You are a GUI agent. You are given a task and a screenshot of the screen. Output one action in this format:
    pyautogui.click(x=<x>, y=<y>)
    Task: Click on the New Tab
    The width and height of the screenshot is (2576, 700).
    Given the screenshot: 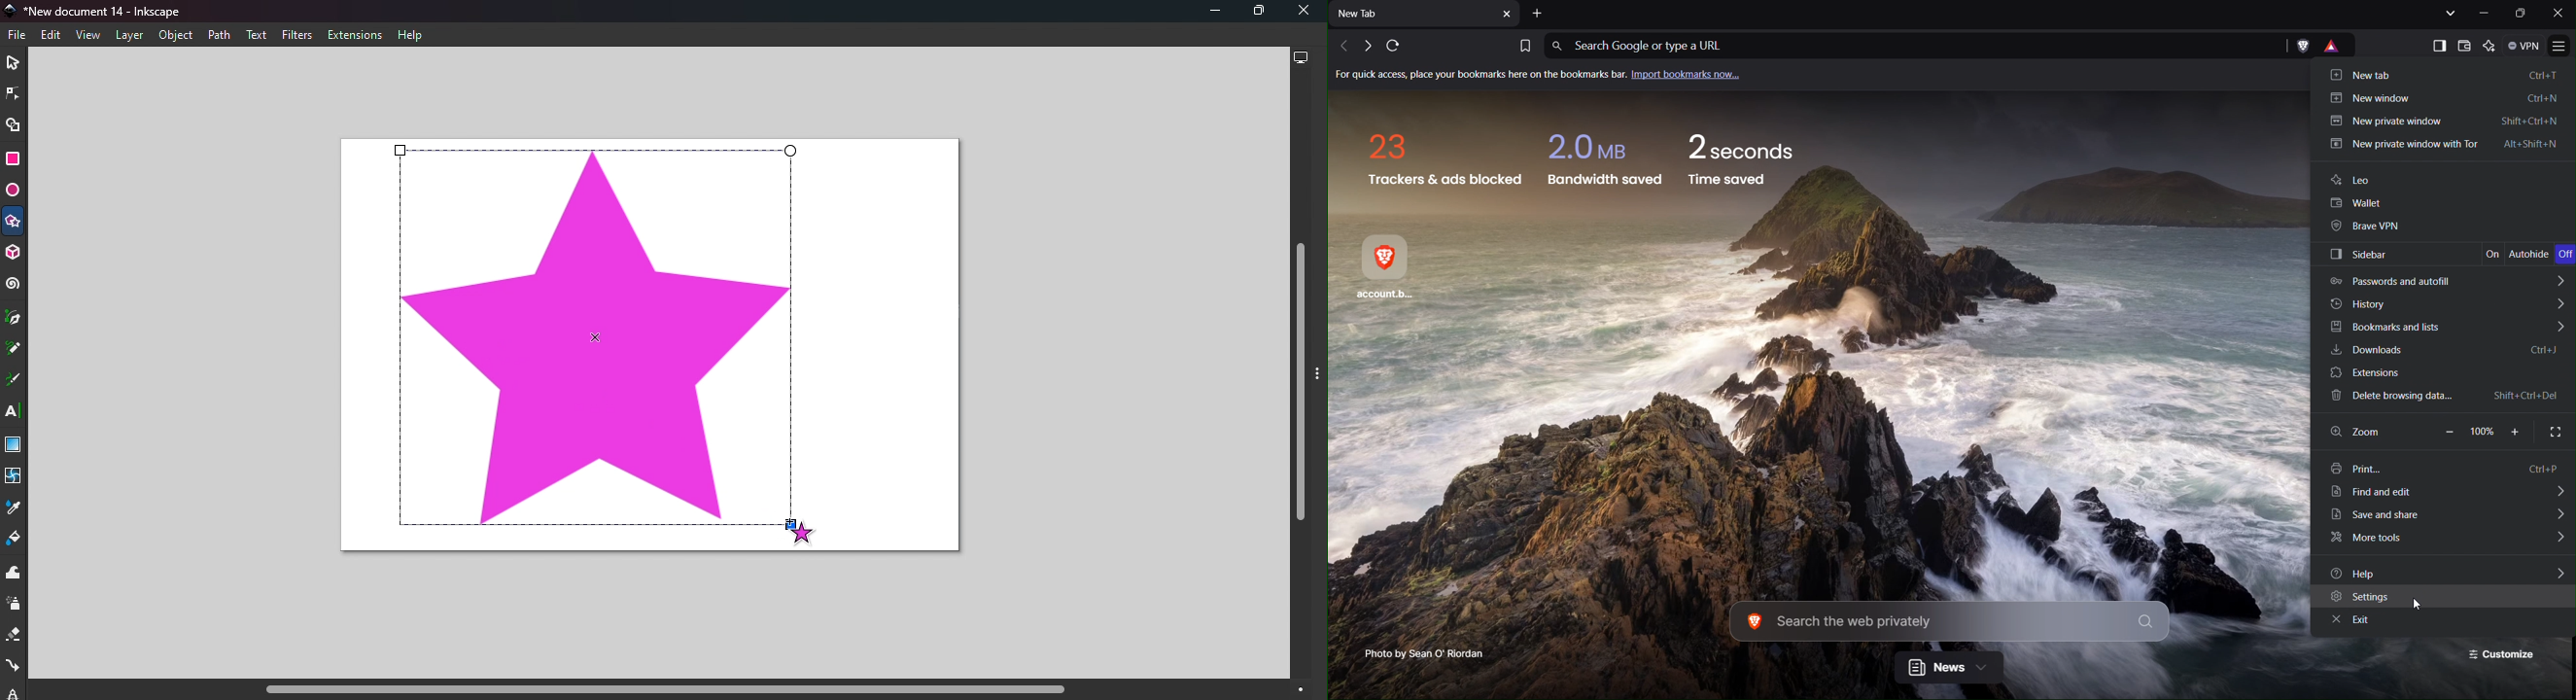 What is the action you would take?
    pyautogui.click(x=1425, y=16)
    